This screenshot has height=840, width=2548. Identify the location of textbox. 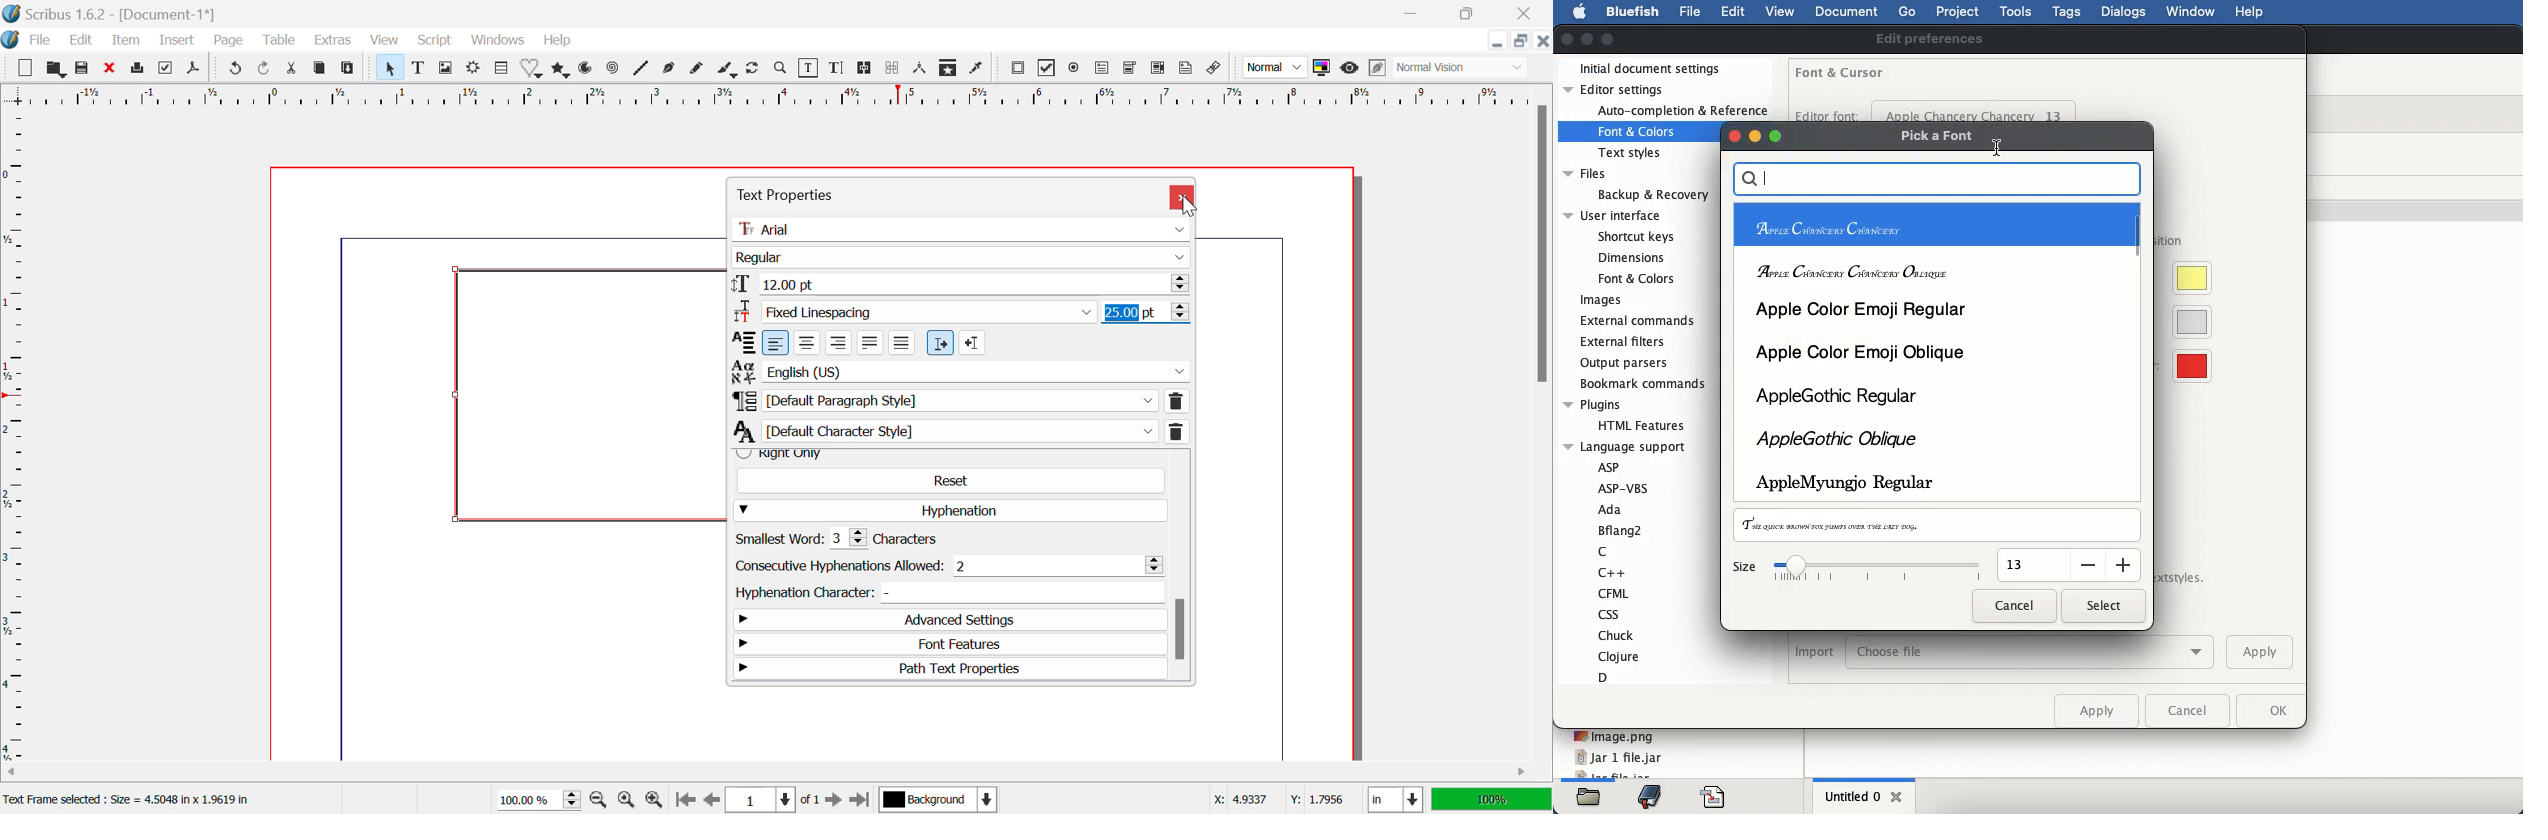
(591, 396).